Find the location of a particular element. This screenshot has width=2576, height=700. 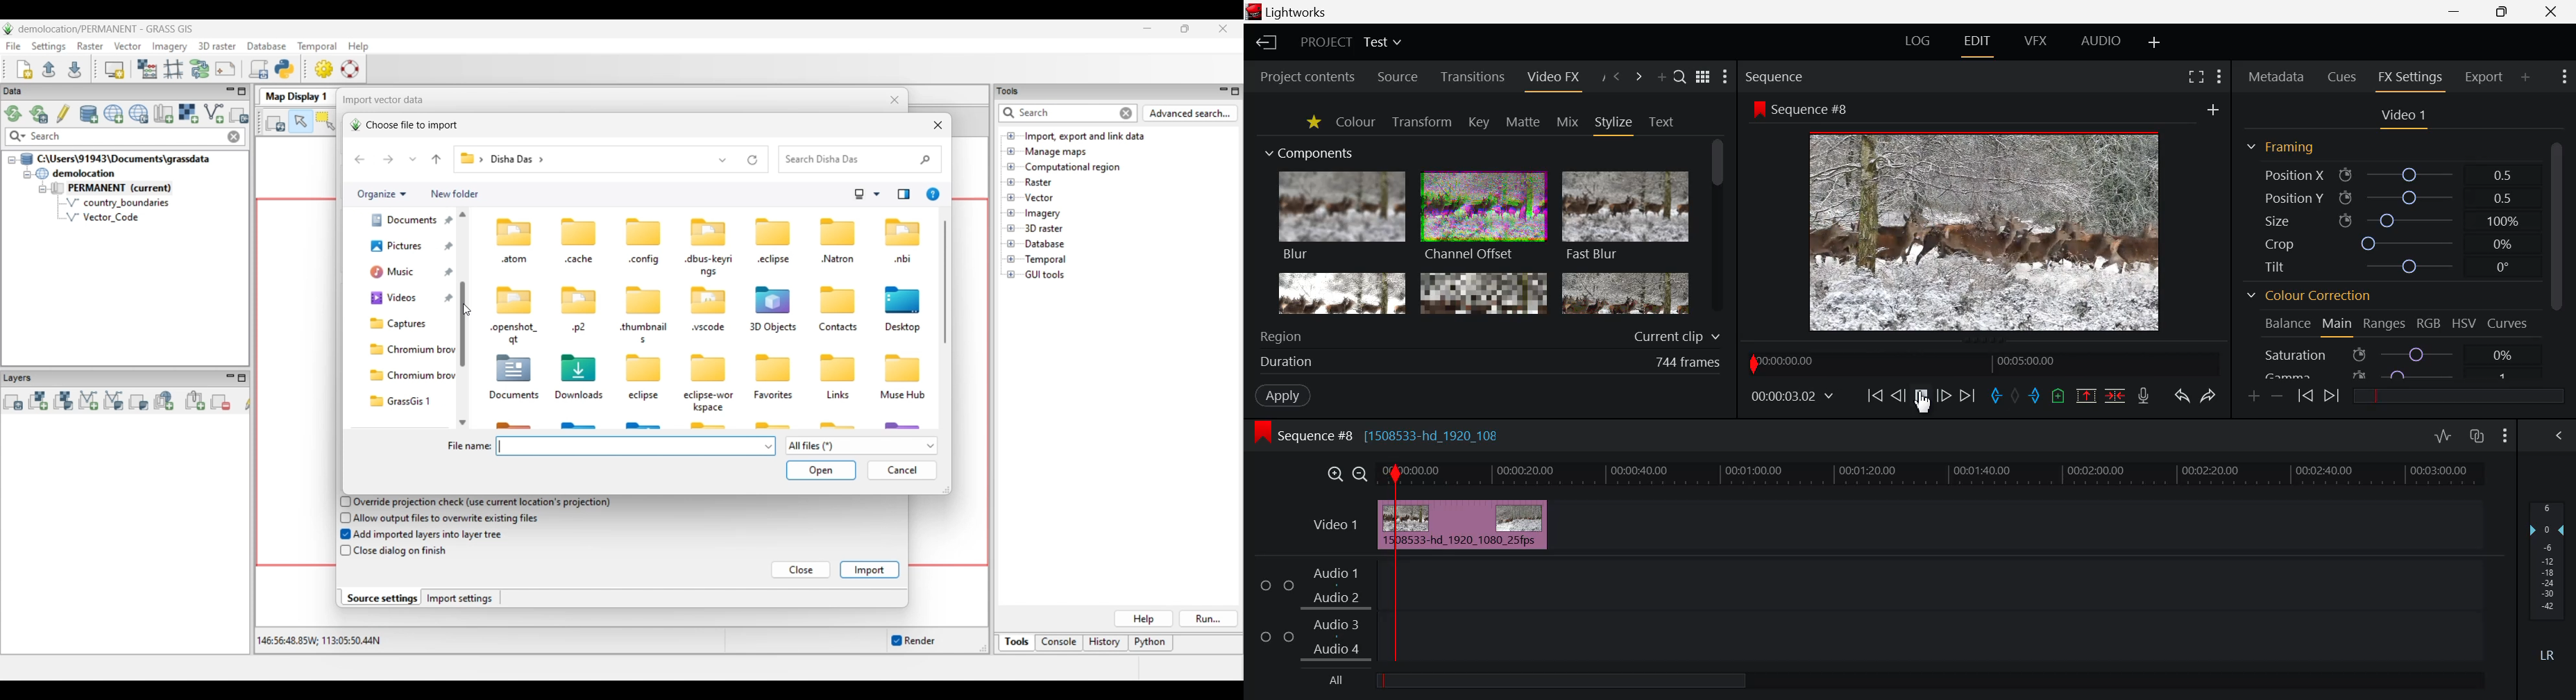

Mark In is located at coordinates (1997, 396).